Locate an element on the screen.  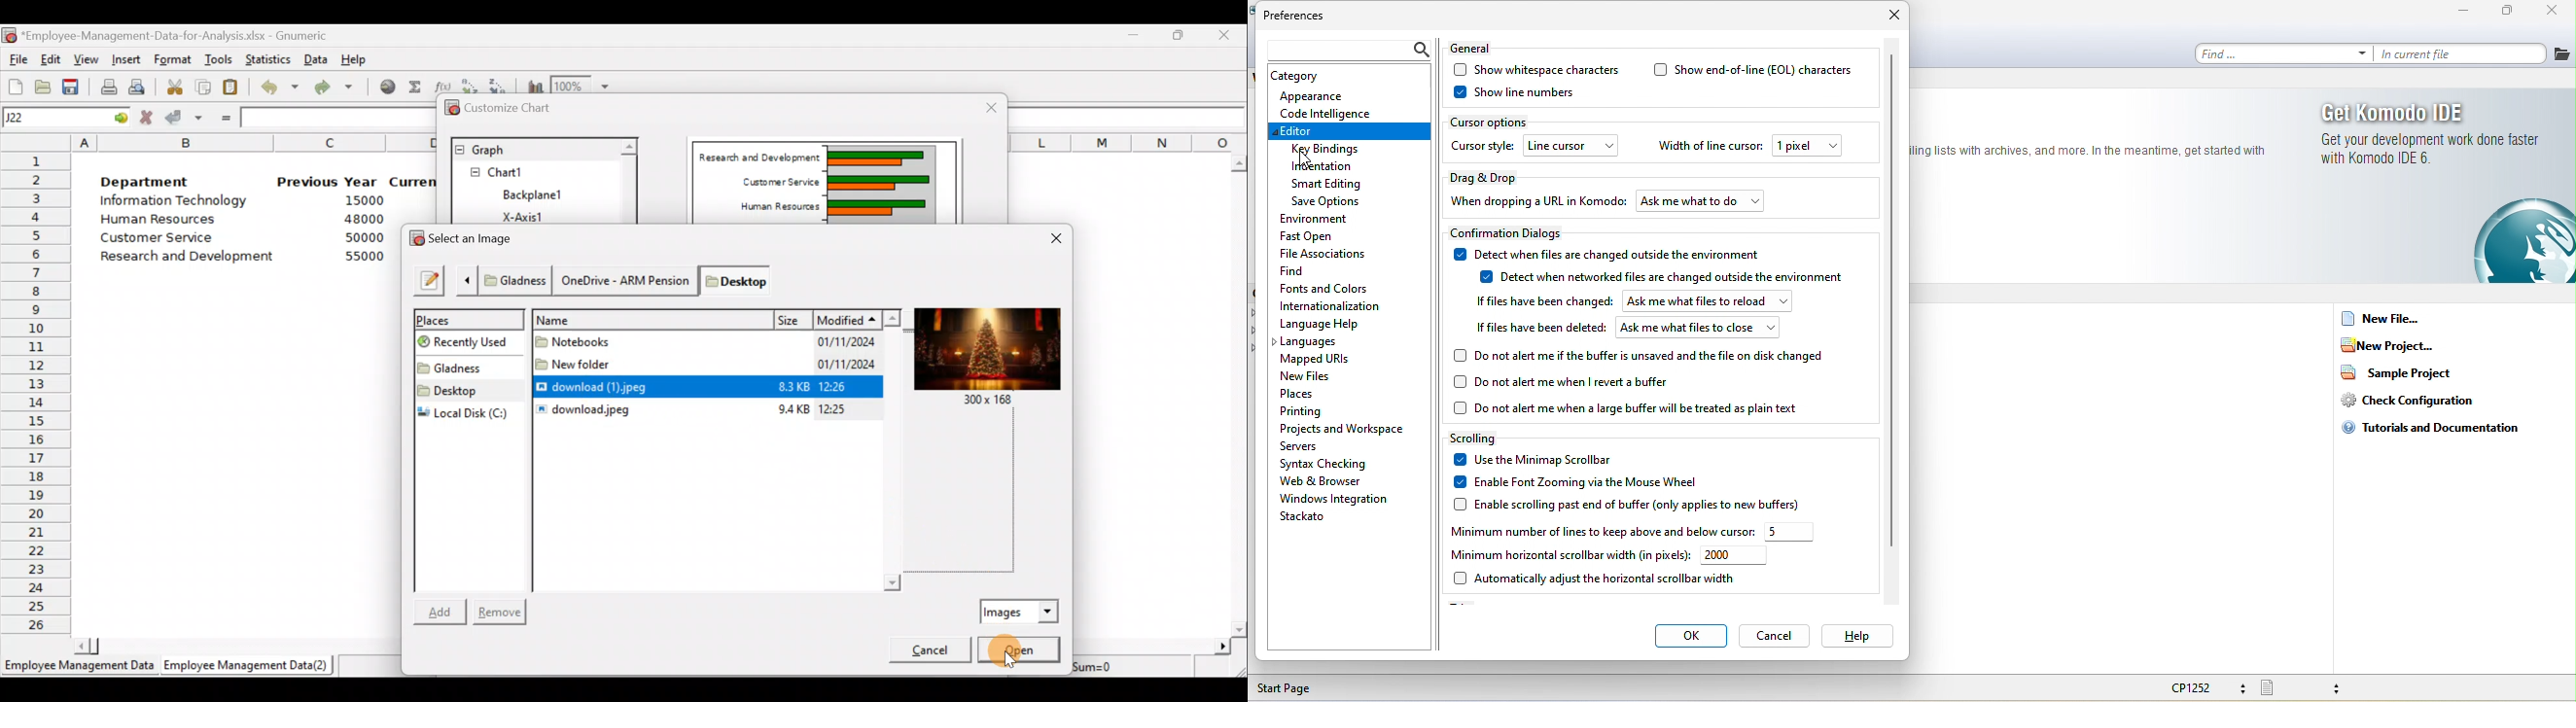
Customer Service is located at coordinates (775, 182).